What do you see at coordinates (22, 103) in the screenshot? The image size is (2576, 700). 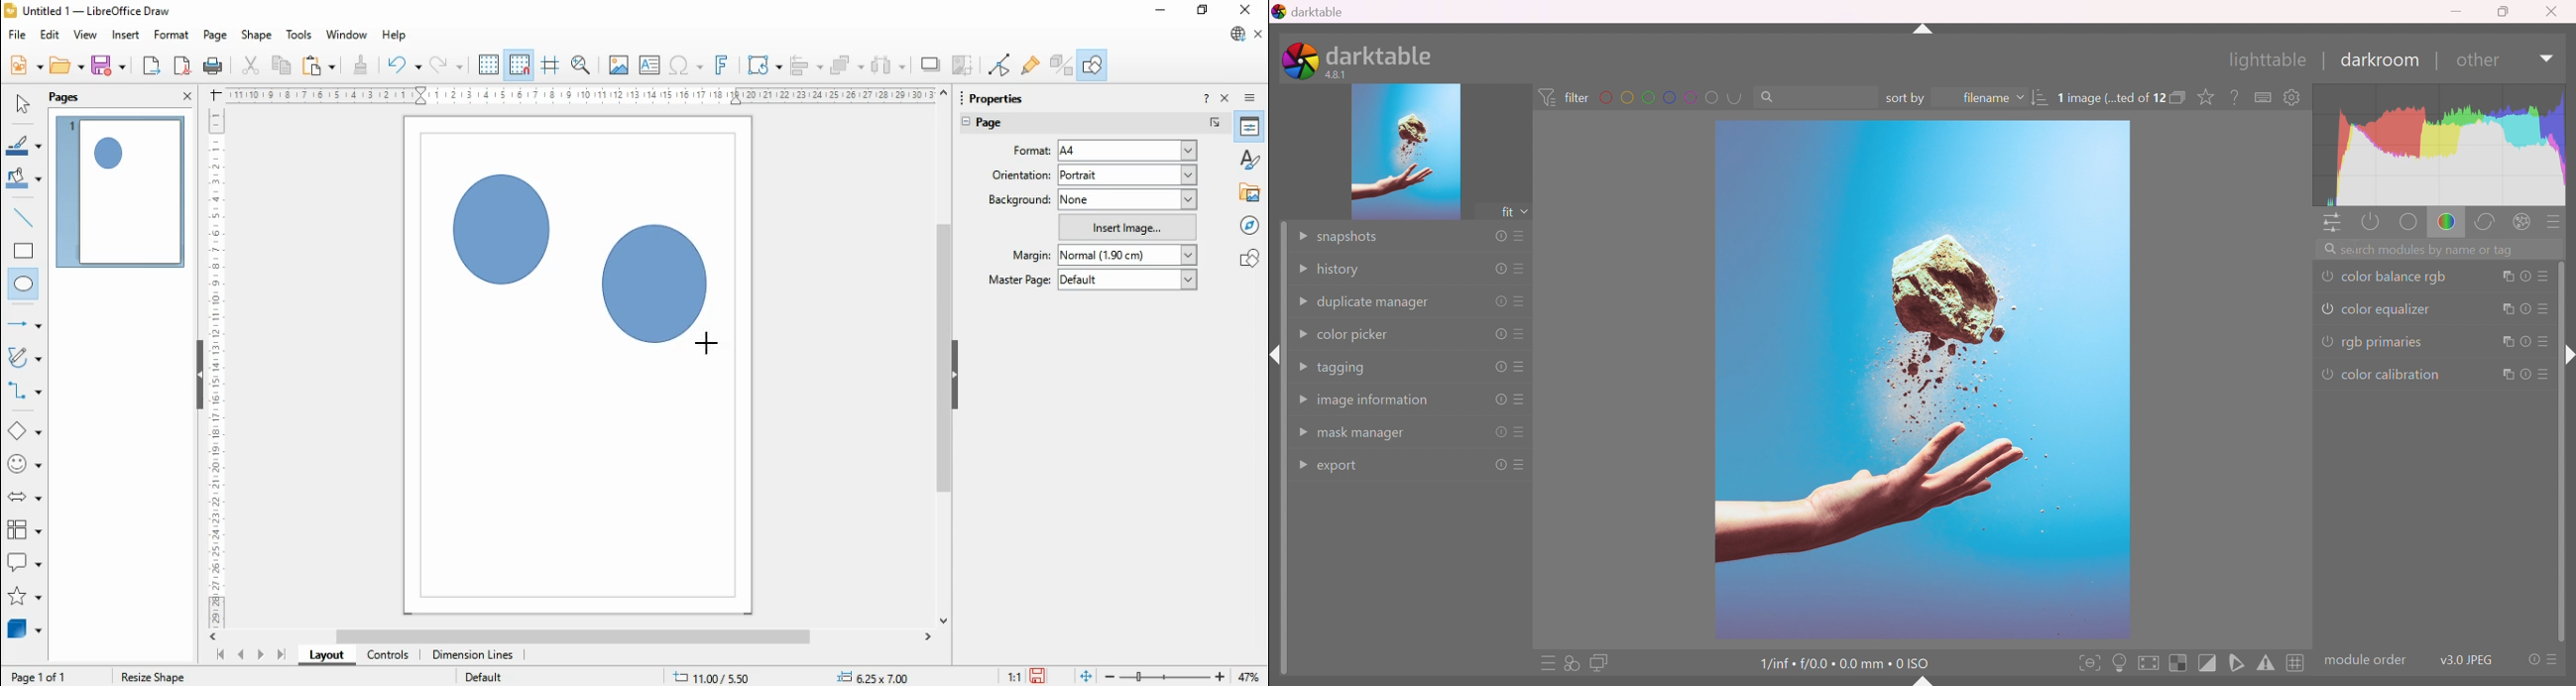 I see `select` at bounding box center [22, 103].